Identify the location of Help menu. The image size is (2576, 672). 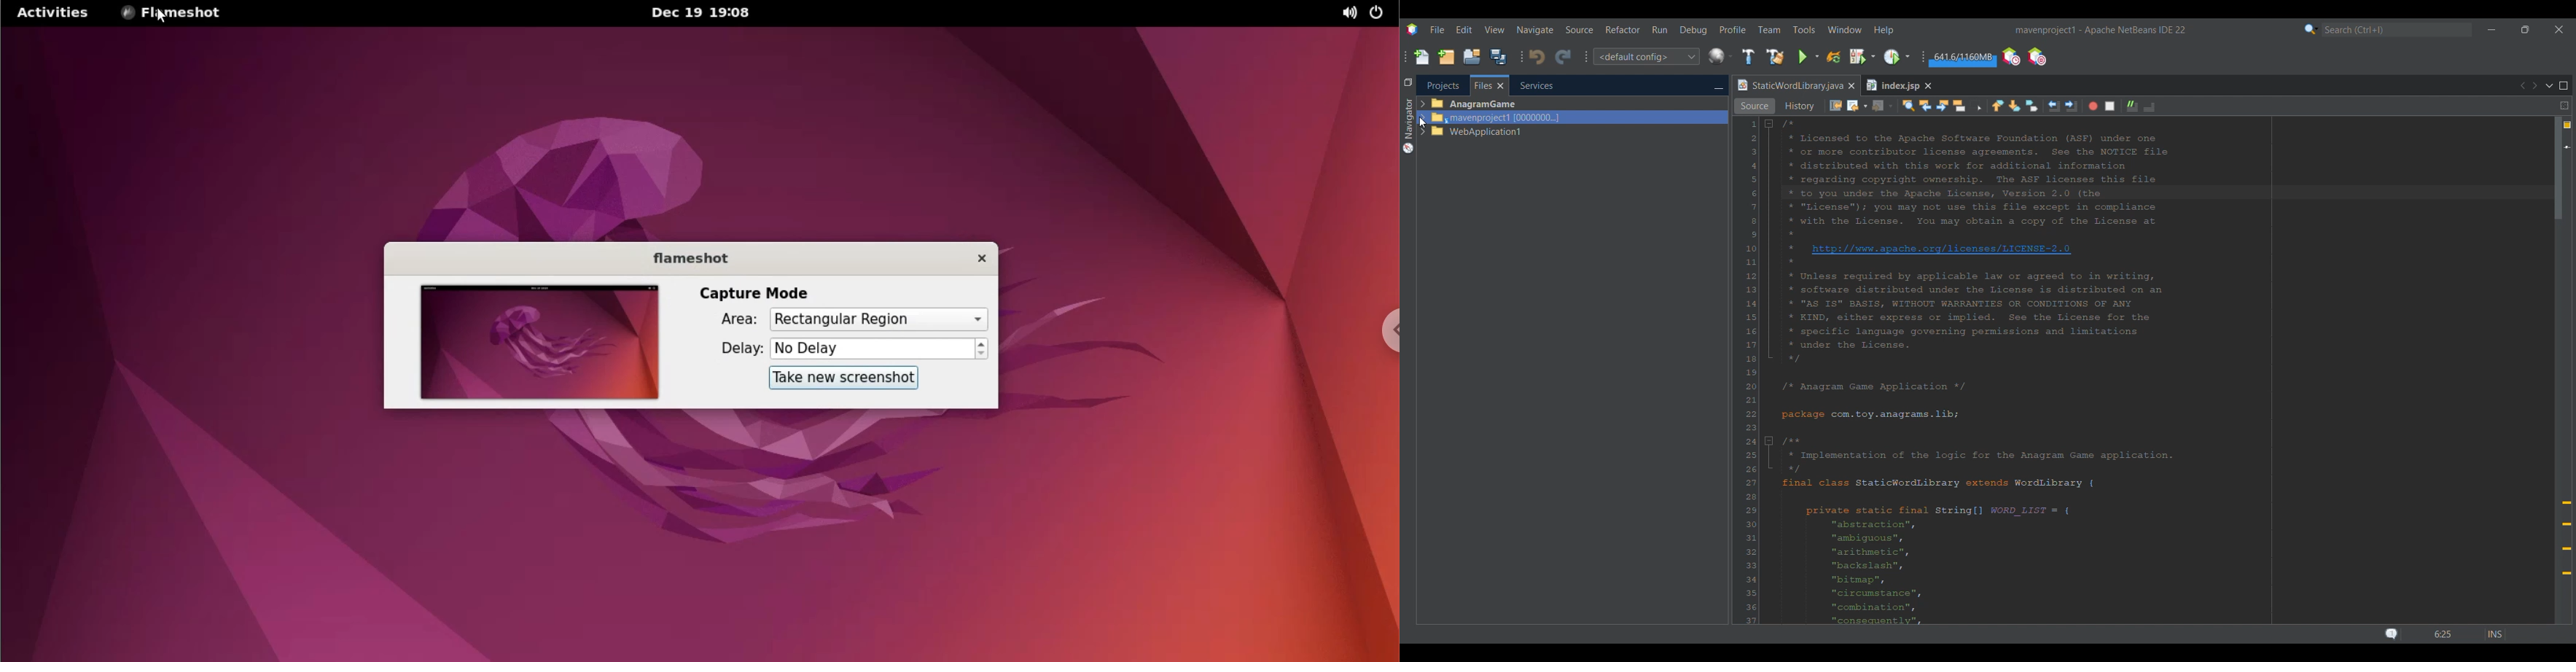
(1883, 31).